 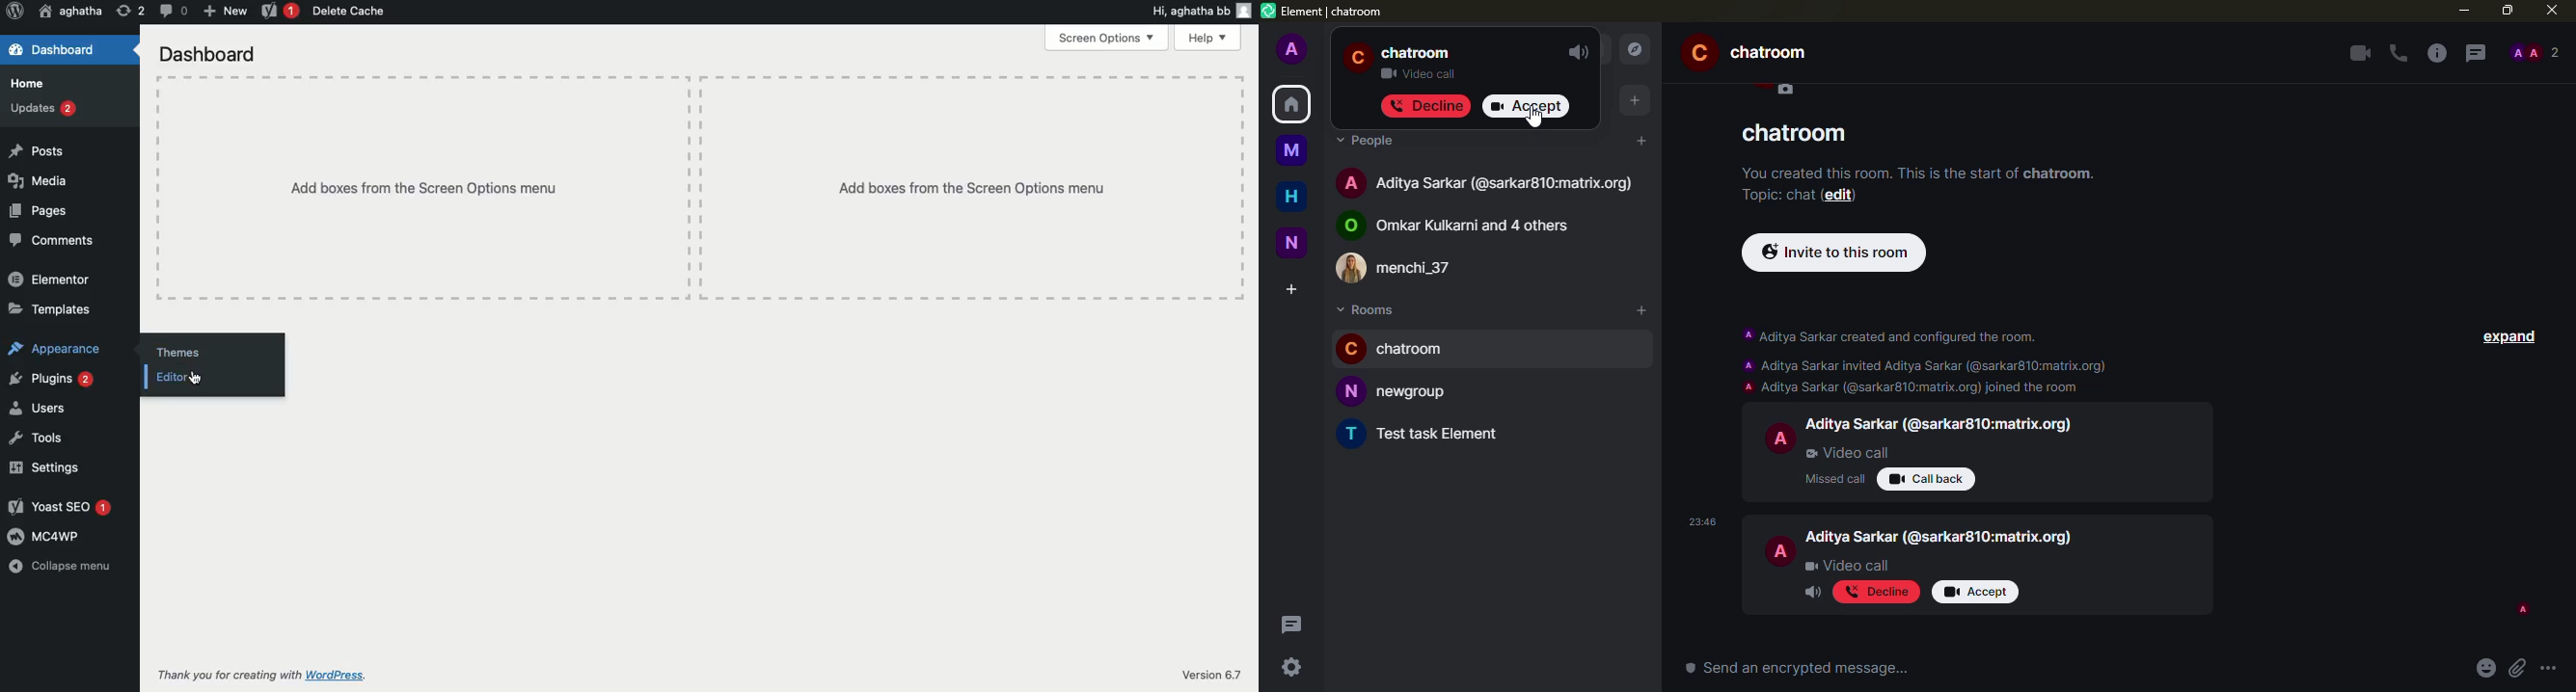 I want to click on add, so click(x=1643, y=311).